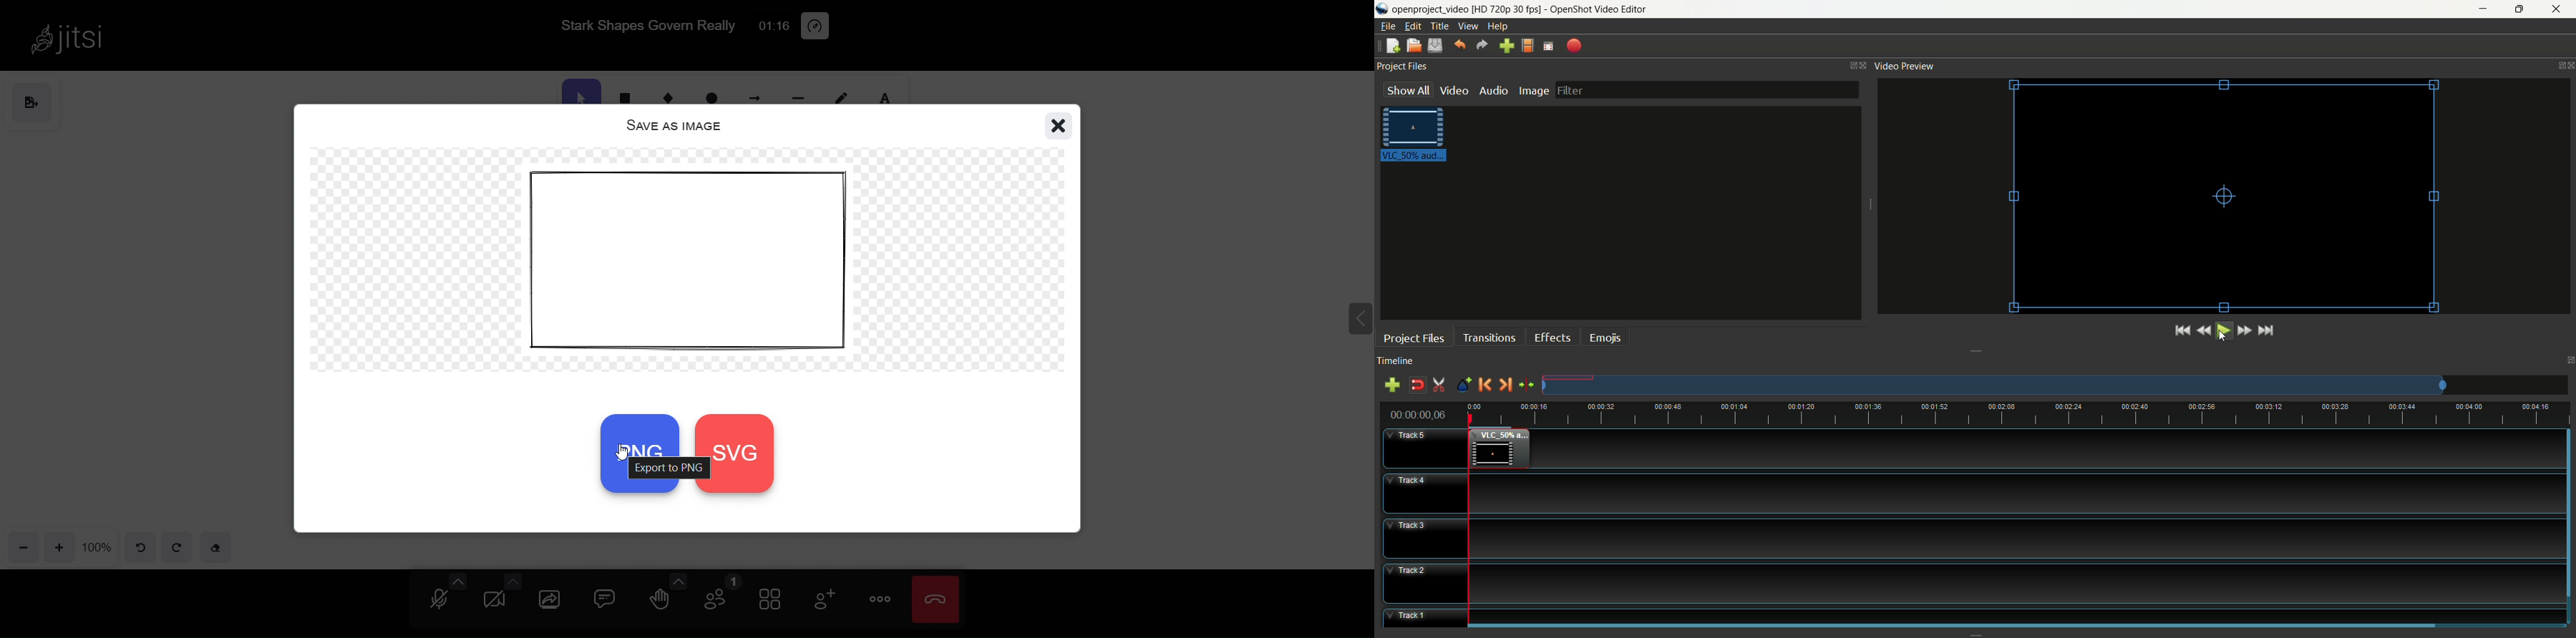  Describe the element at coordinates (643, 24) in the screenshot. I see `Stark Shapes Govern Really` at that location.